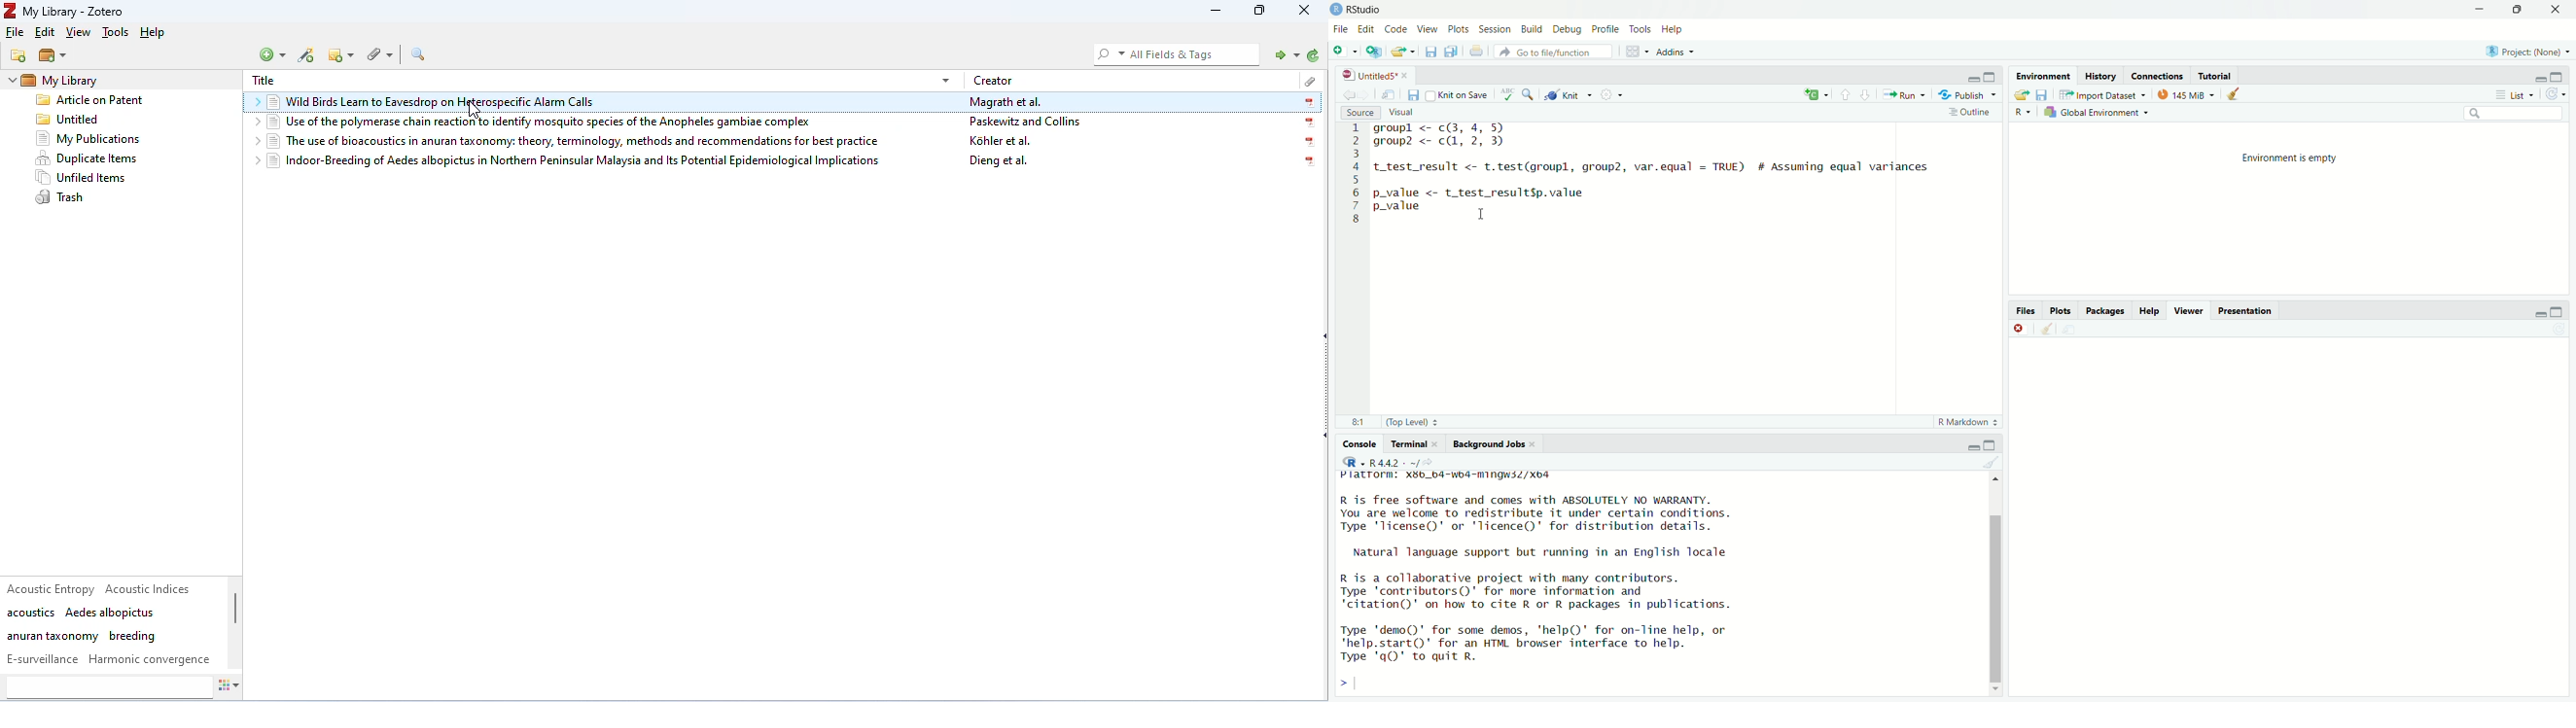  What do you see at coordinates (1975, 445) in the screenshot?
I see `minimise` at bounding box center [1975, 445].